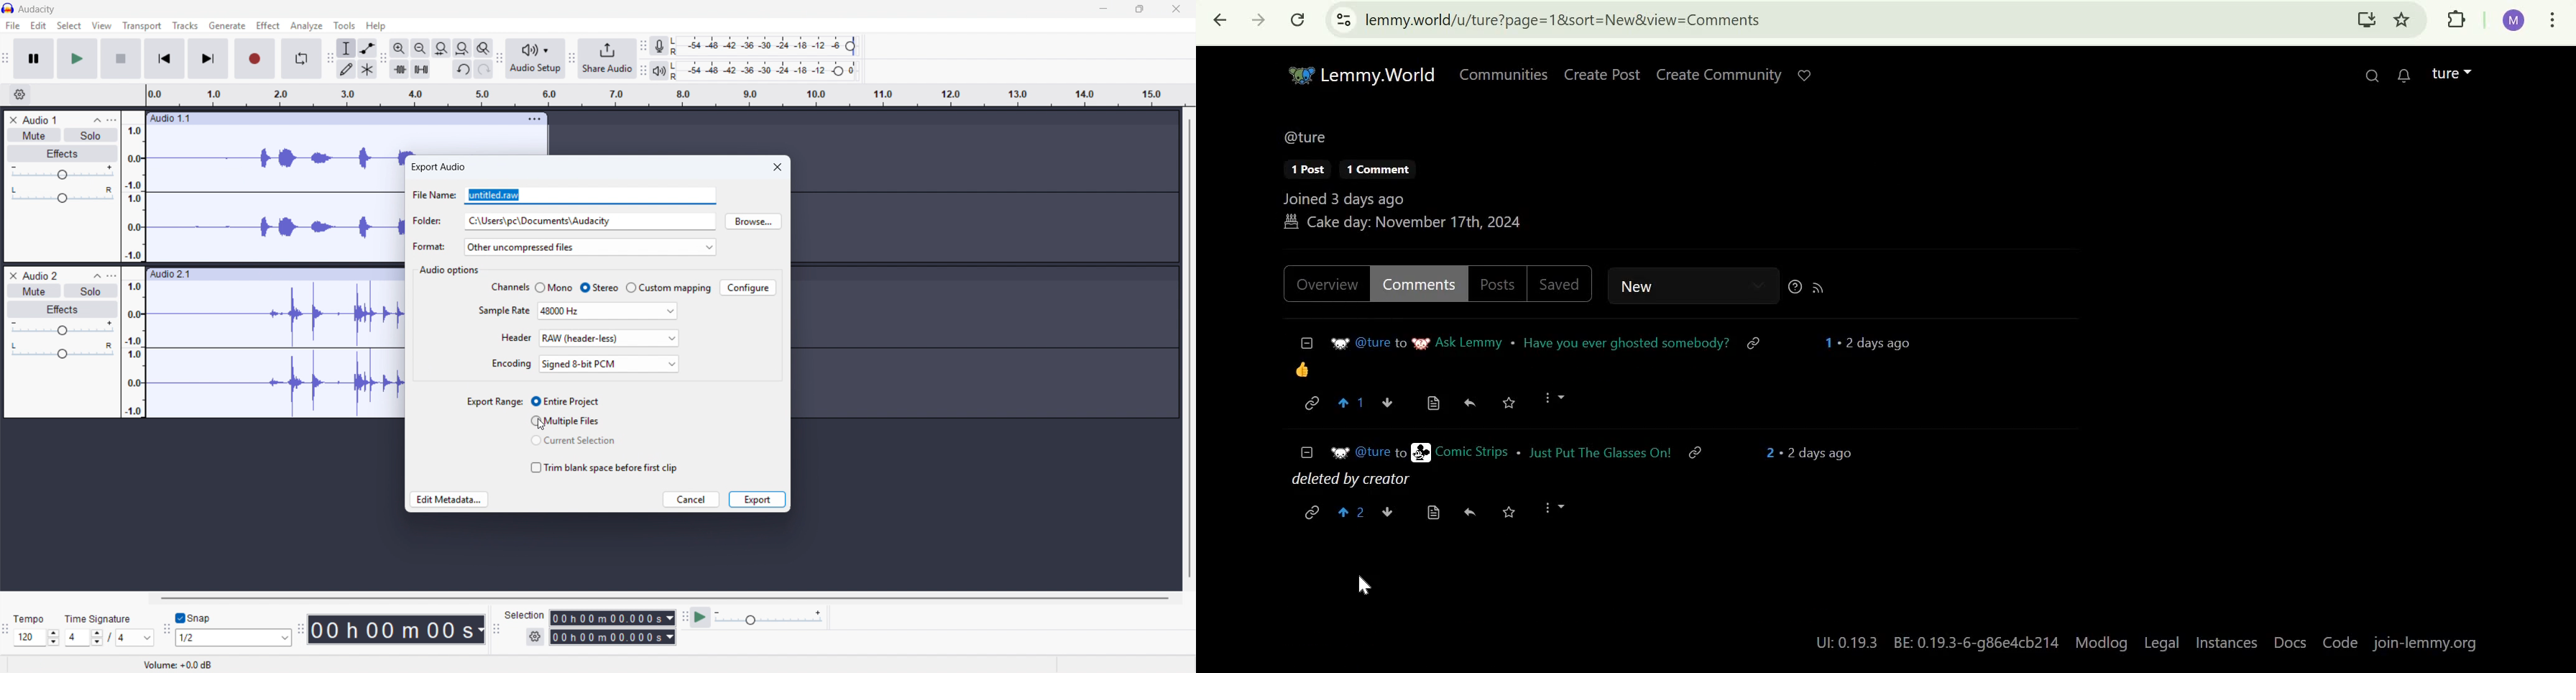 This screenshot has height=700, width=2576. I want to click on  Playback metre, so click(660, 71).